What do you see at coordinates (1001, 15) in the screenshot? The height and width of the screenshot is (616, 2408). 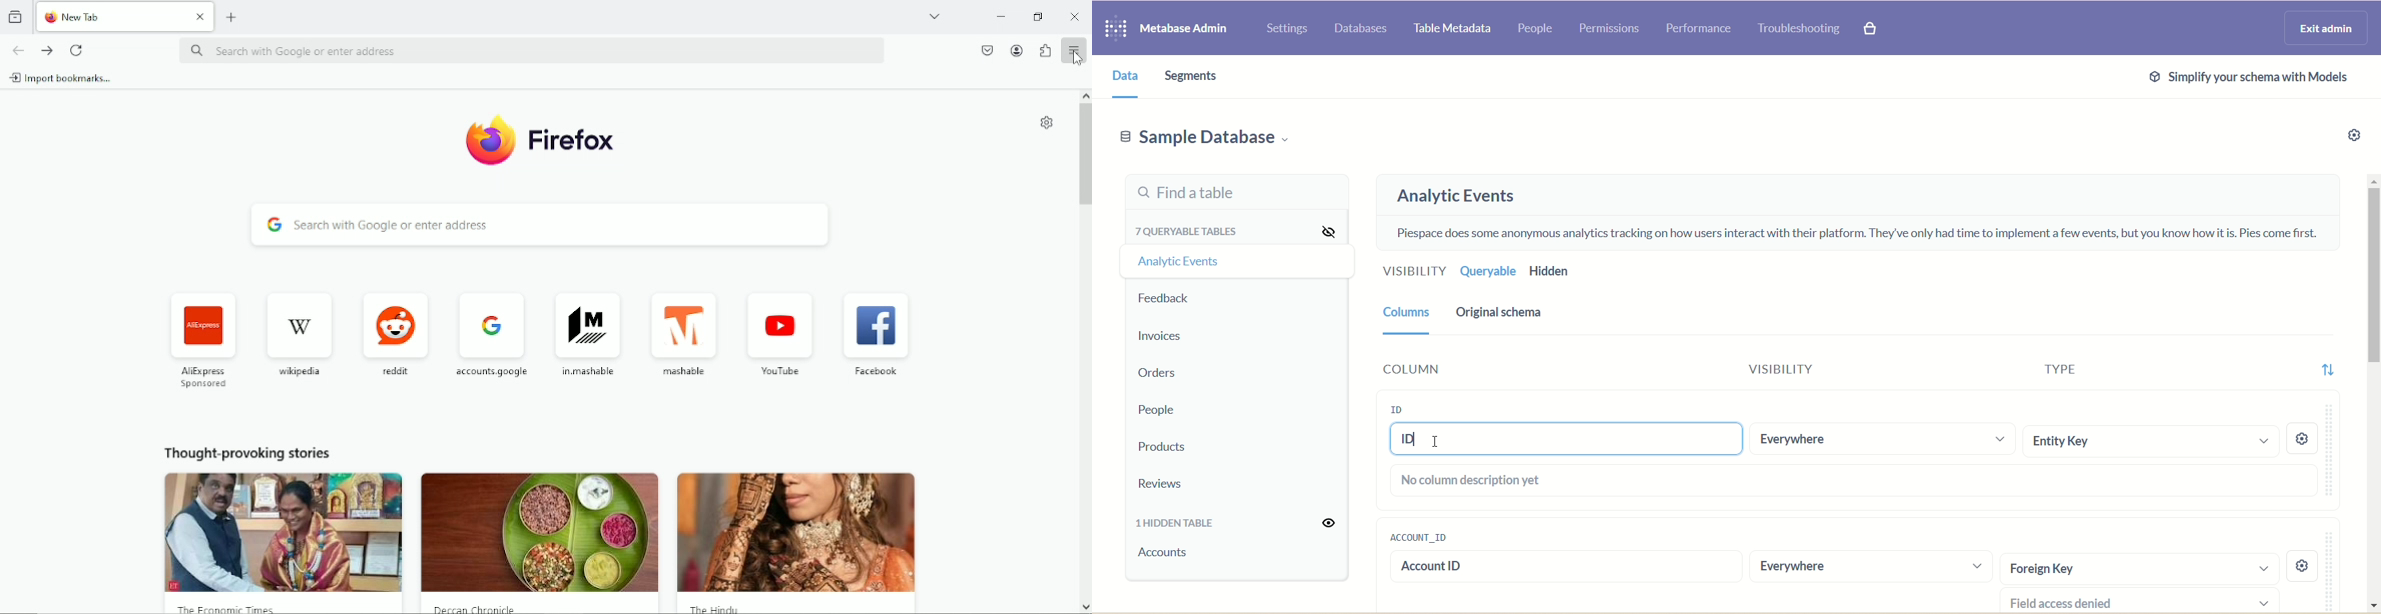 I see `minimize` at bounding box center [1001, 15].